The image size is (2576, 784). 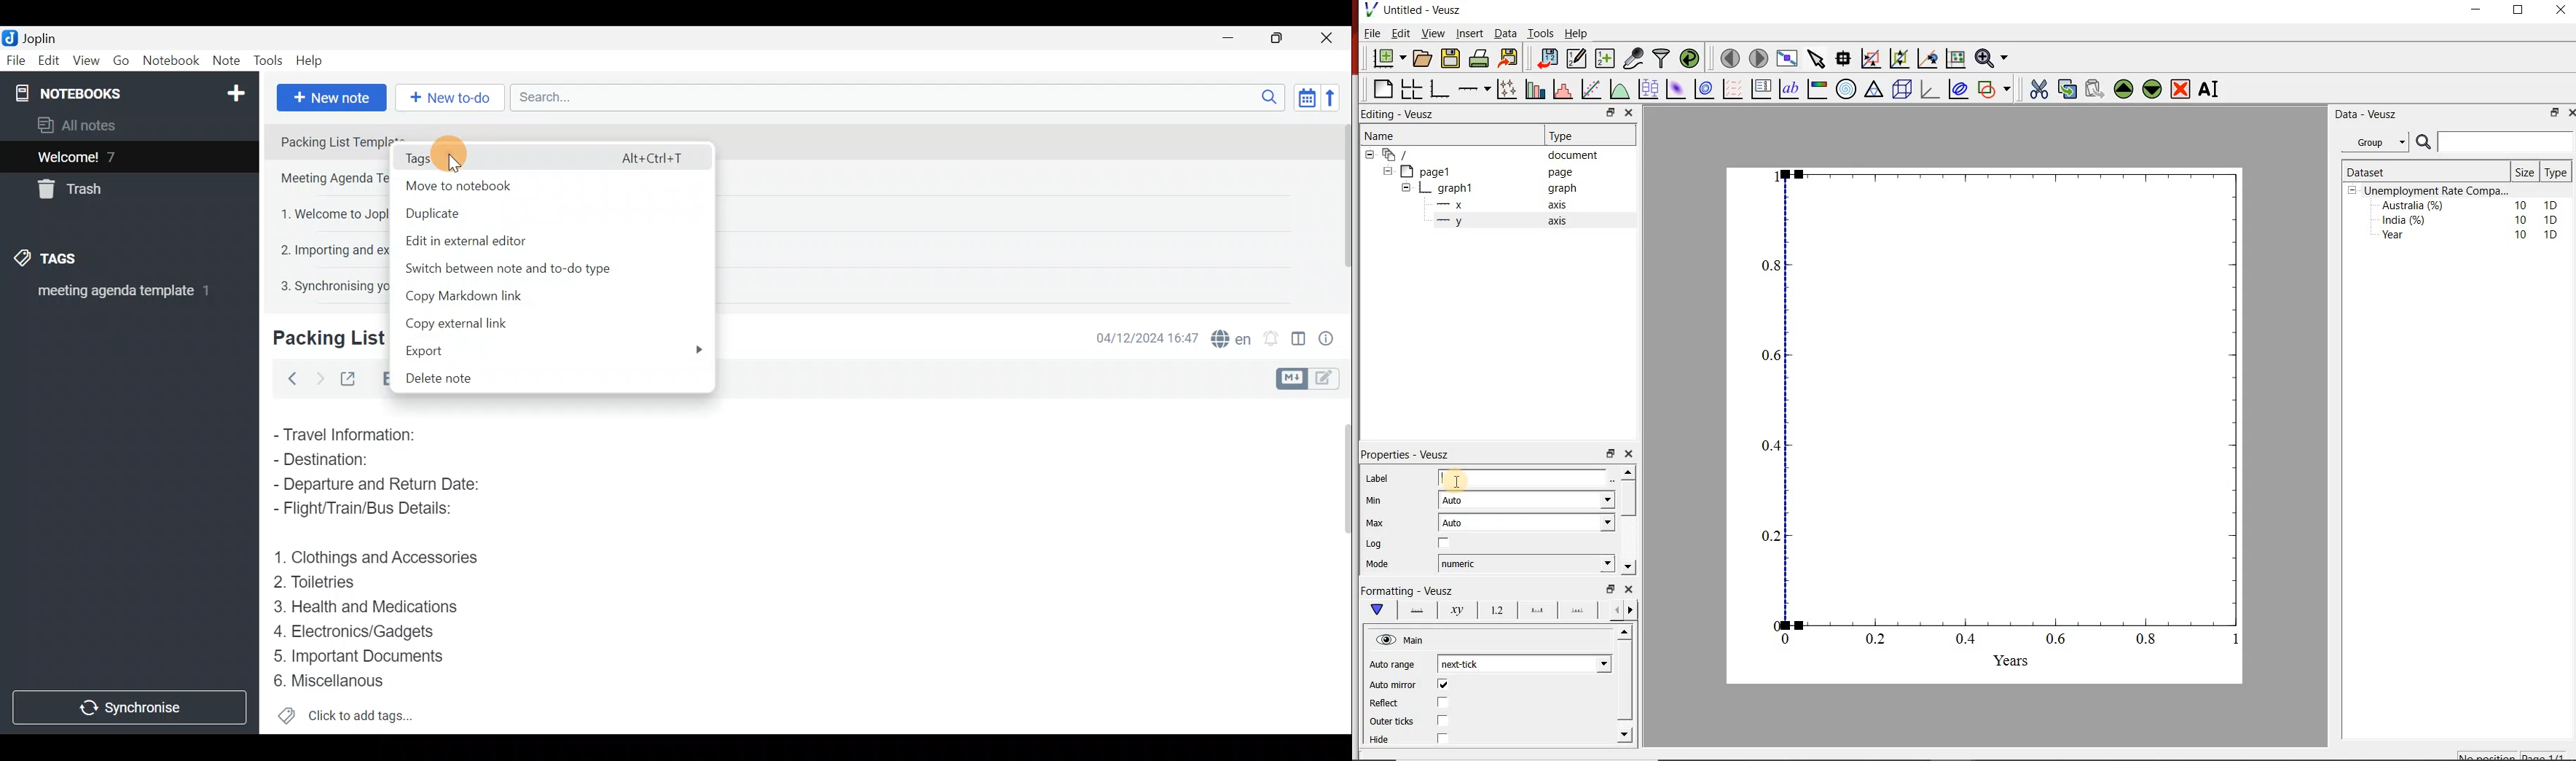 What do you see at coordinates (315, 284) in the screenshot?
I see `Note 5` at bounding box center [315, 284].